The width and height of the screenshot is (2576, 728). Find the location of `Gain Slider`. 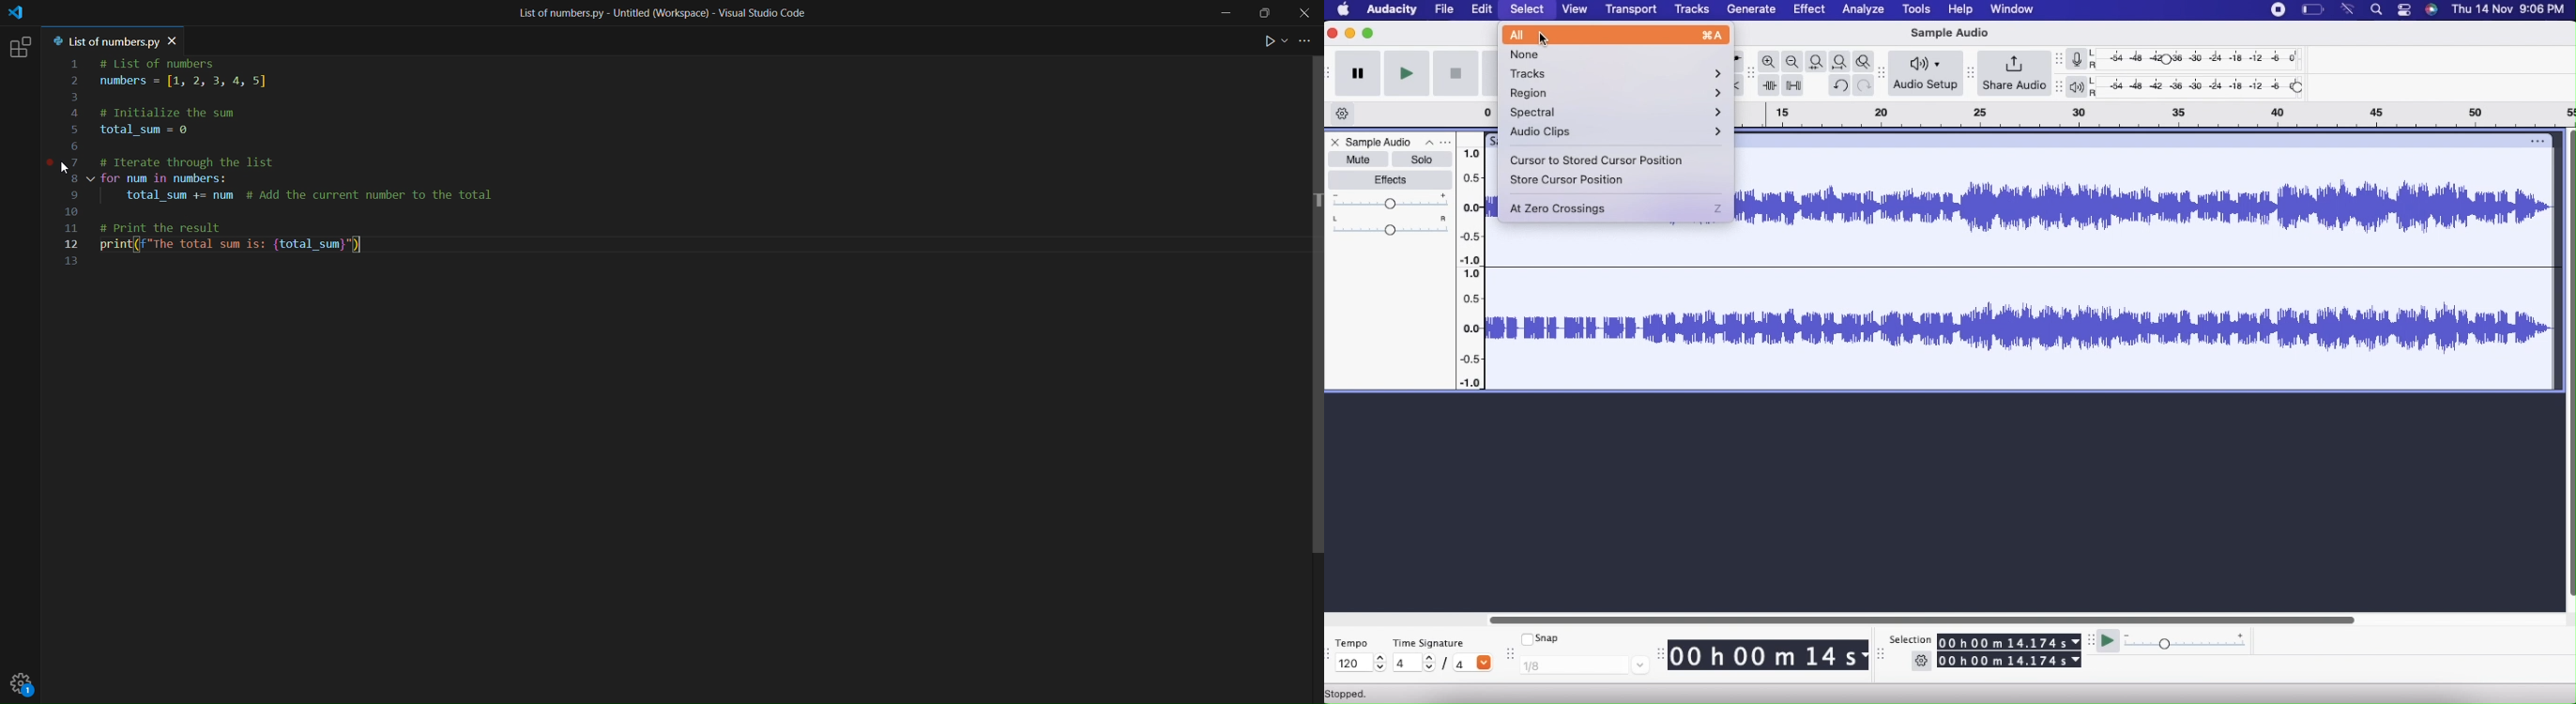

Gain Slider is located at coordinates (1389, 203).